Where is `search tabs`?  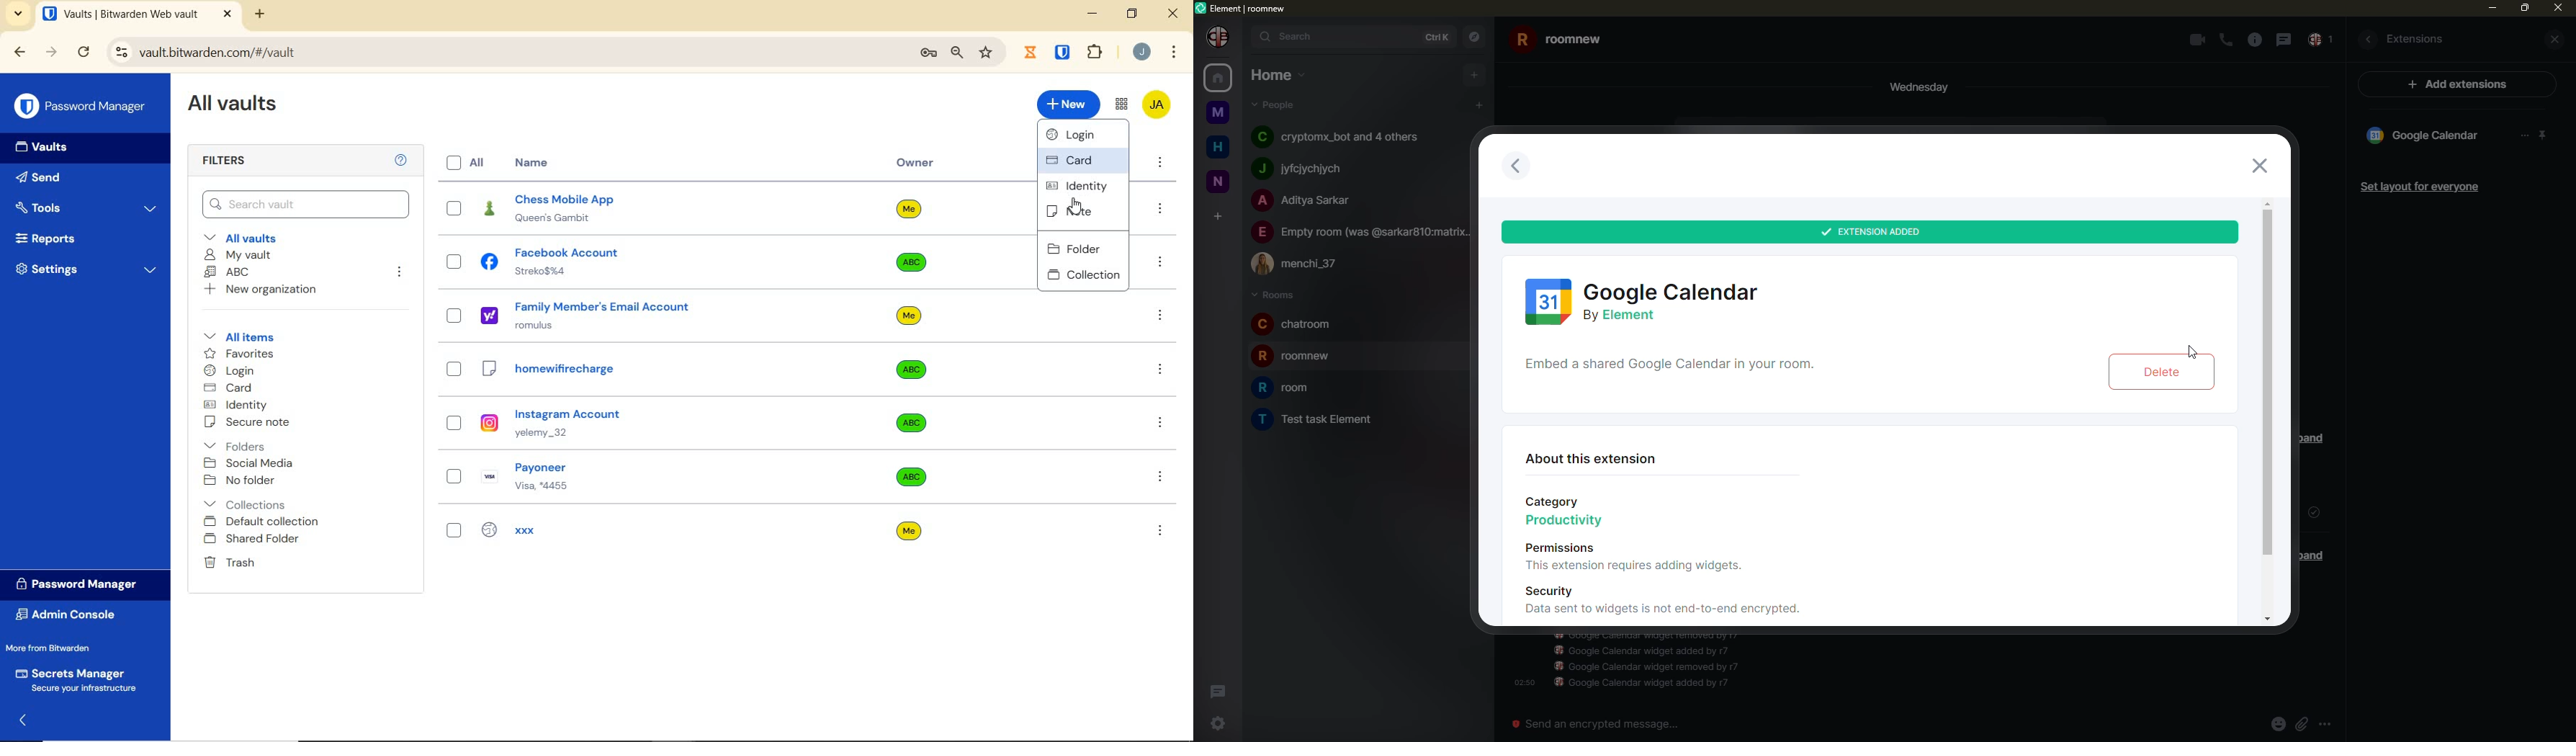 search tabs is located at coordinates (18, 14).